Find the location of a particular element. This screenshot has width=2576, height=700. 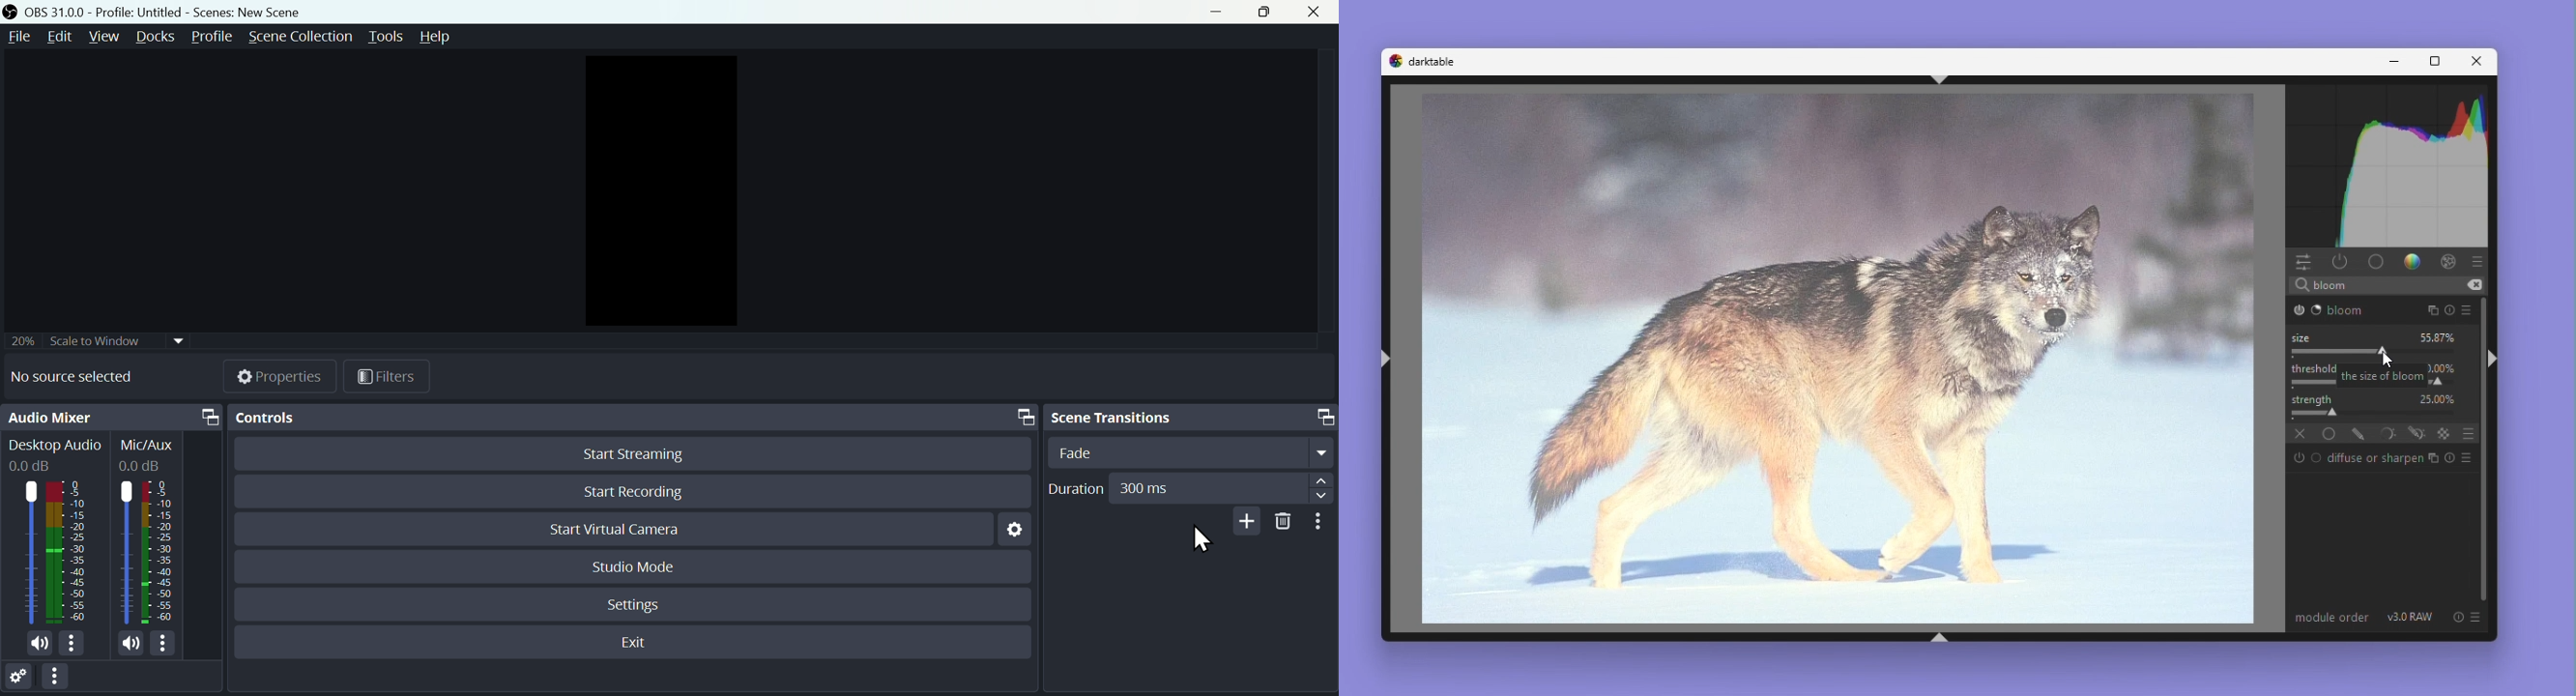

Docks is located at coordinates (156, 37).